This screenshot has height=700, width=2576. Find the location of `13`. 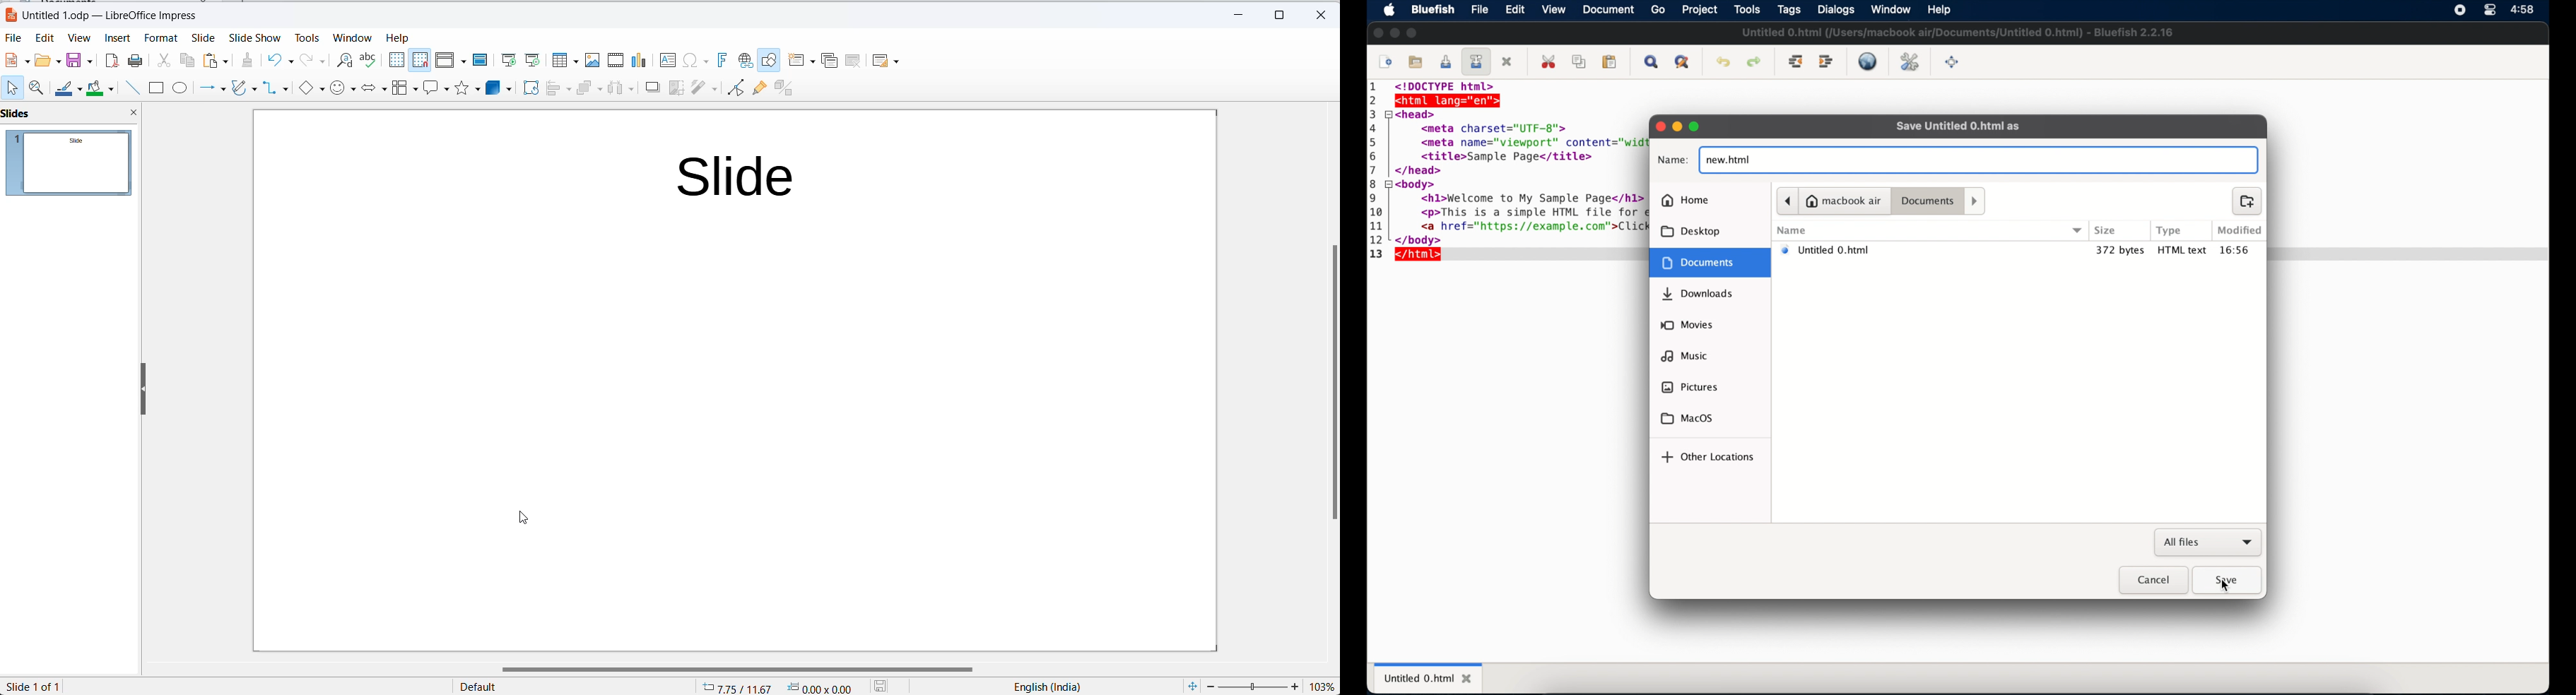

13 is located at coordinates (1376, 255).